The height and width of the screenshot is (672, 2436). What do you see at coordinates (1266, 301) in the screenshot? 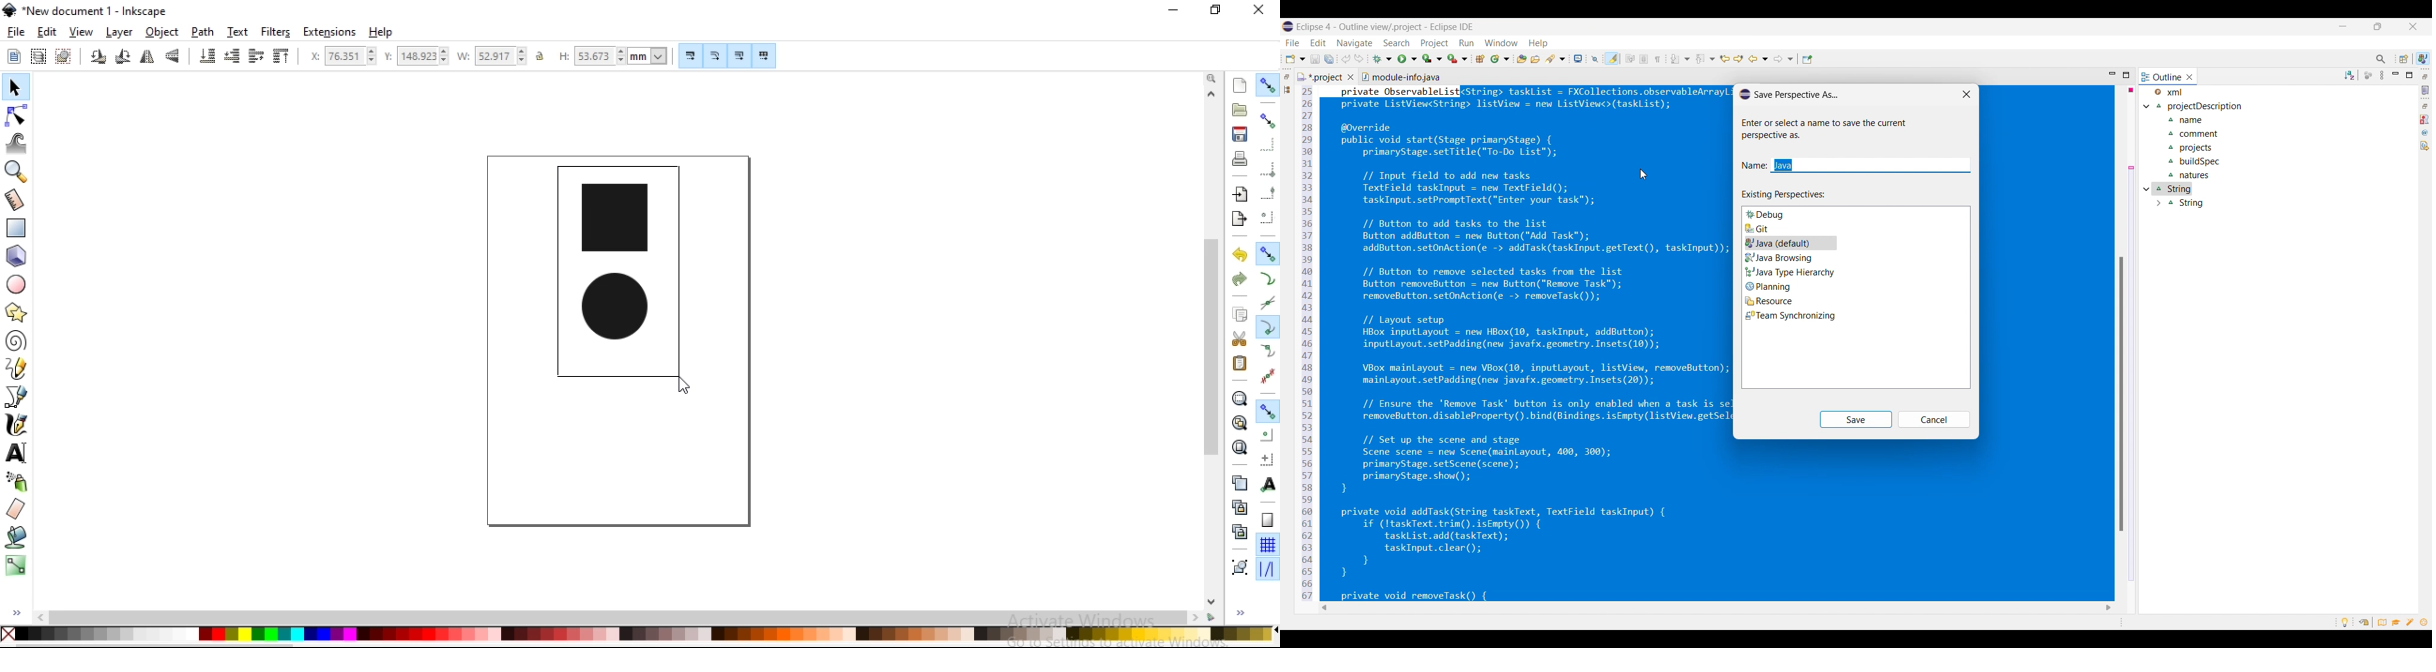
I see `snap to path intersections` at bounding box center [1266, 301].